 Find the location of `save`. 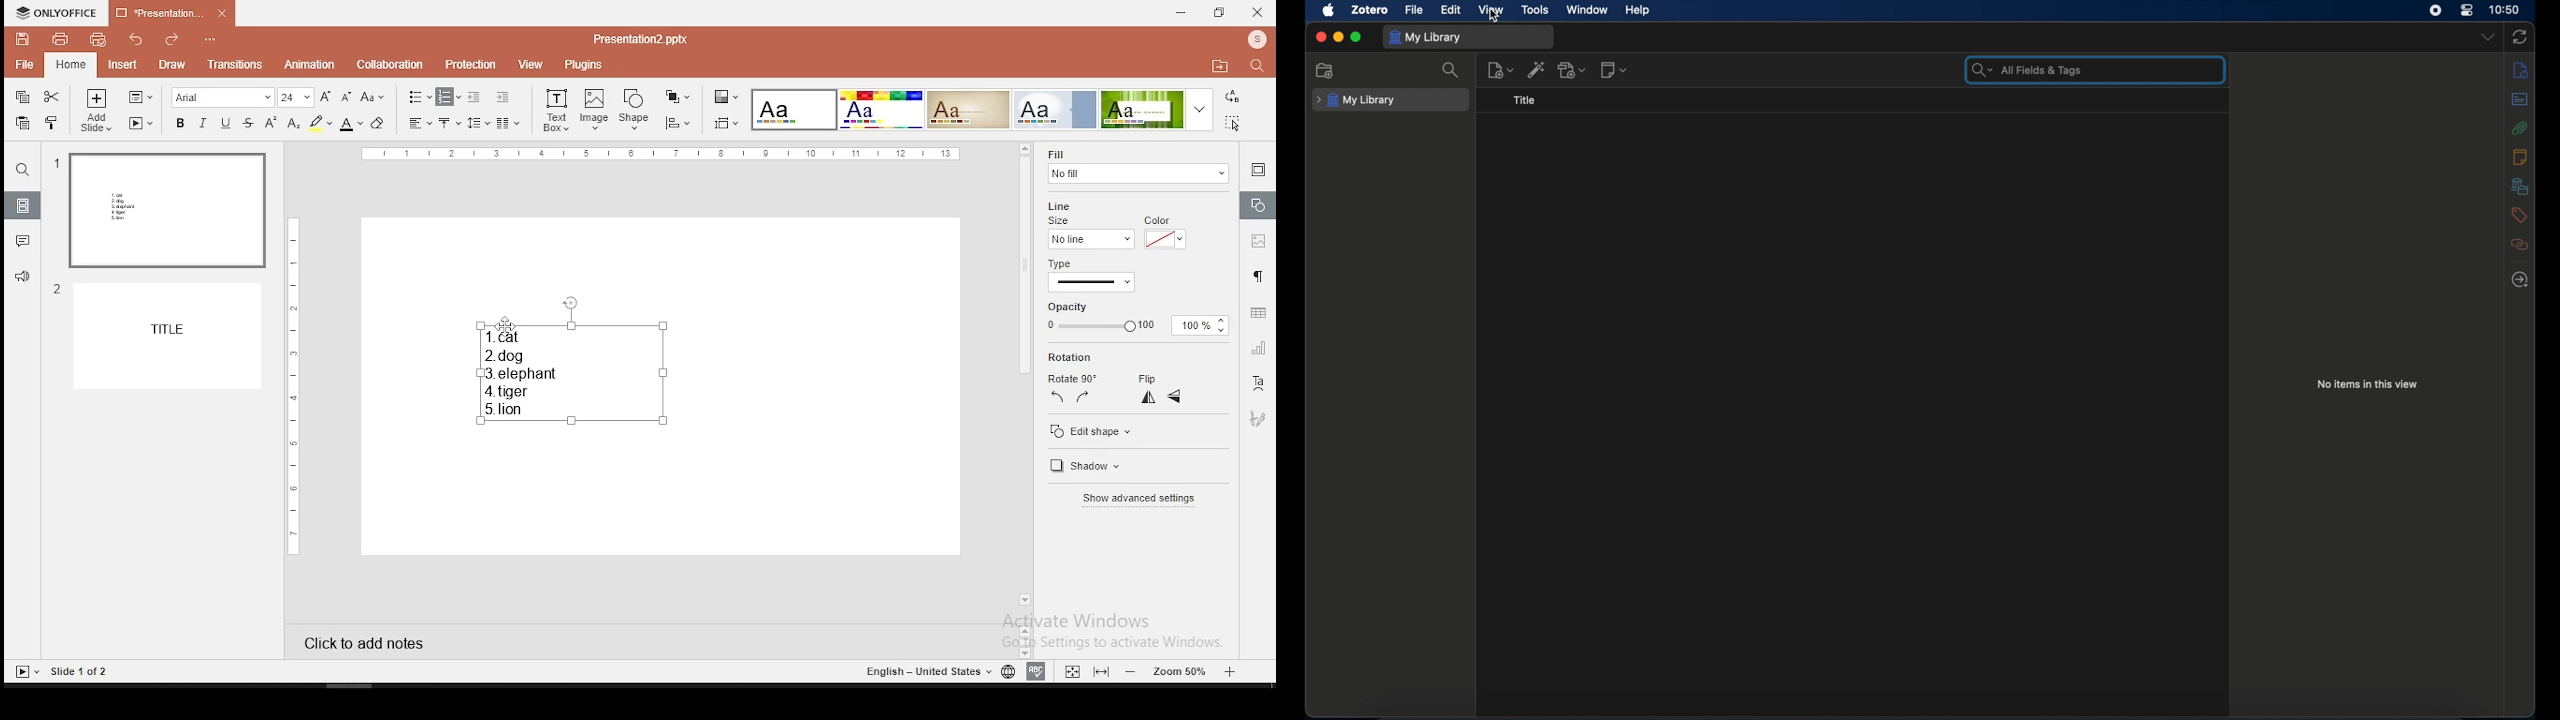

save is located at coordinates (22, 38).